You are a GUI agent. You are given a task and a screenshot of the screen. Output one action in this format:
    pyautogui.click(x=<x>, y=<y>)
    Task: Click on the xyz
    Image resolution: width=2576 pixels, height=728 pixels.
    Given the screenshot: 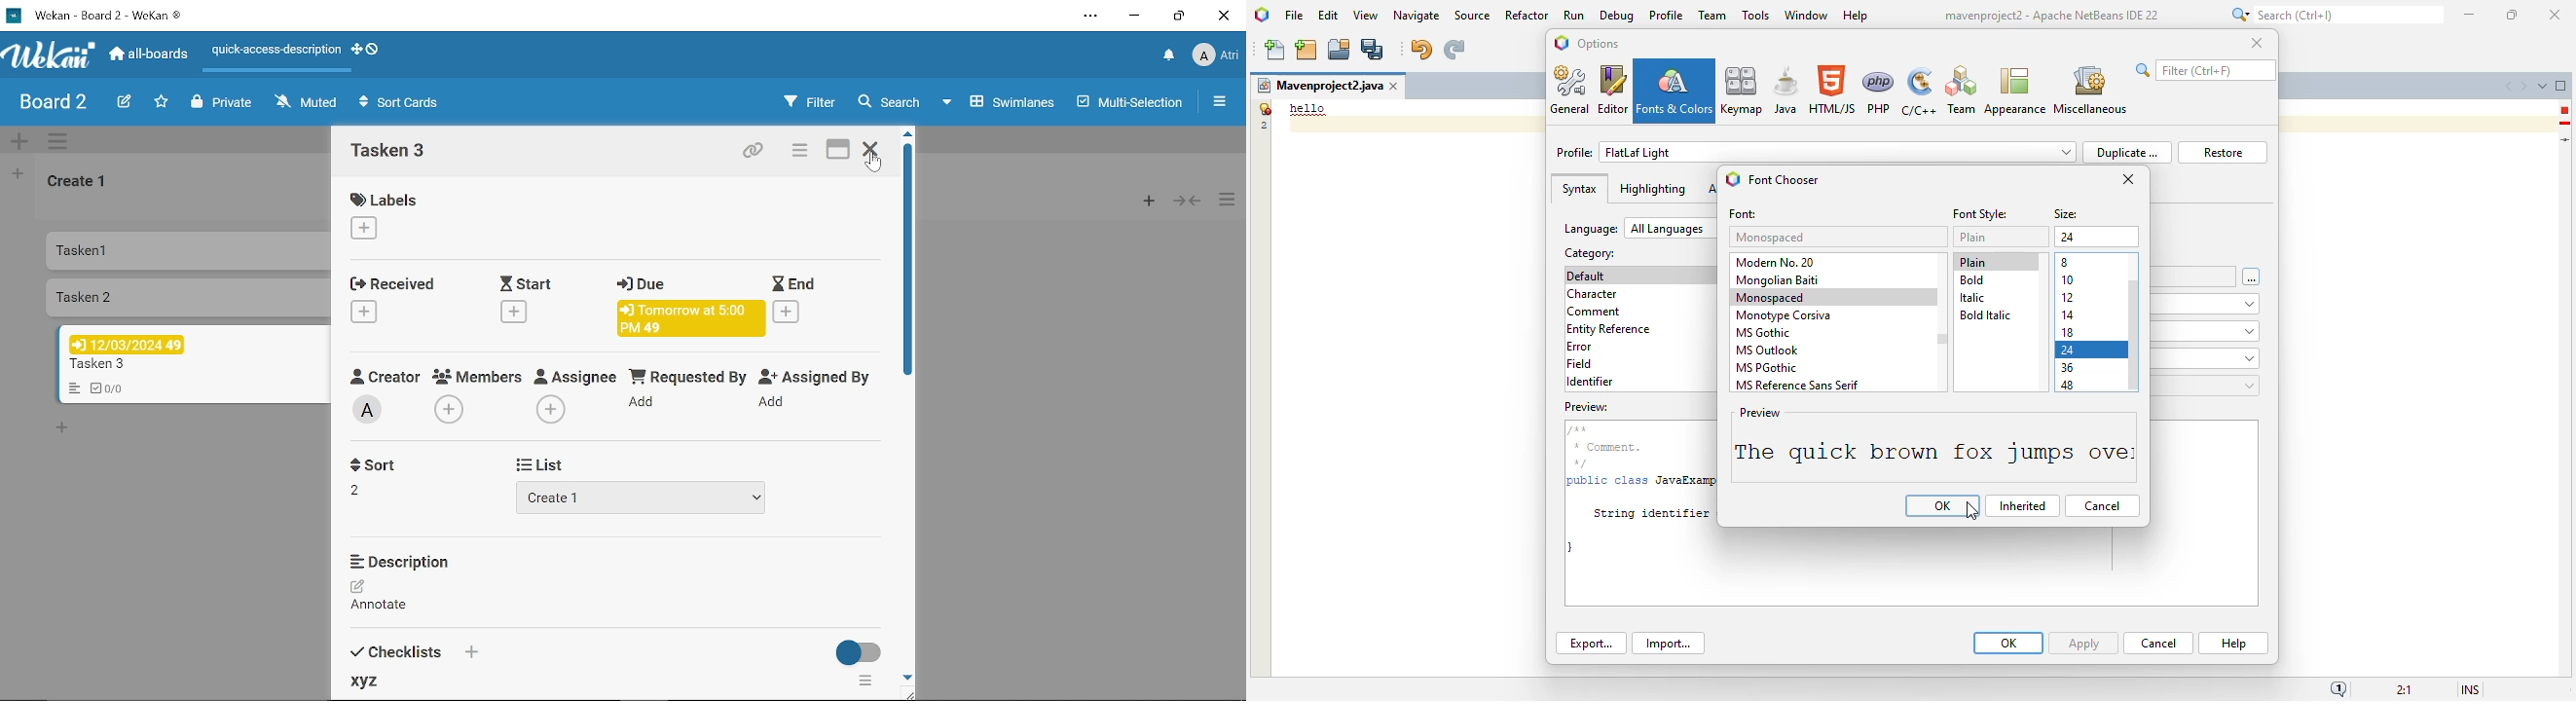 What is the action you would take?
    pyautogui.click(x=366, y=680)
    